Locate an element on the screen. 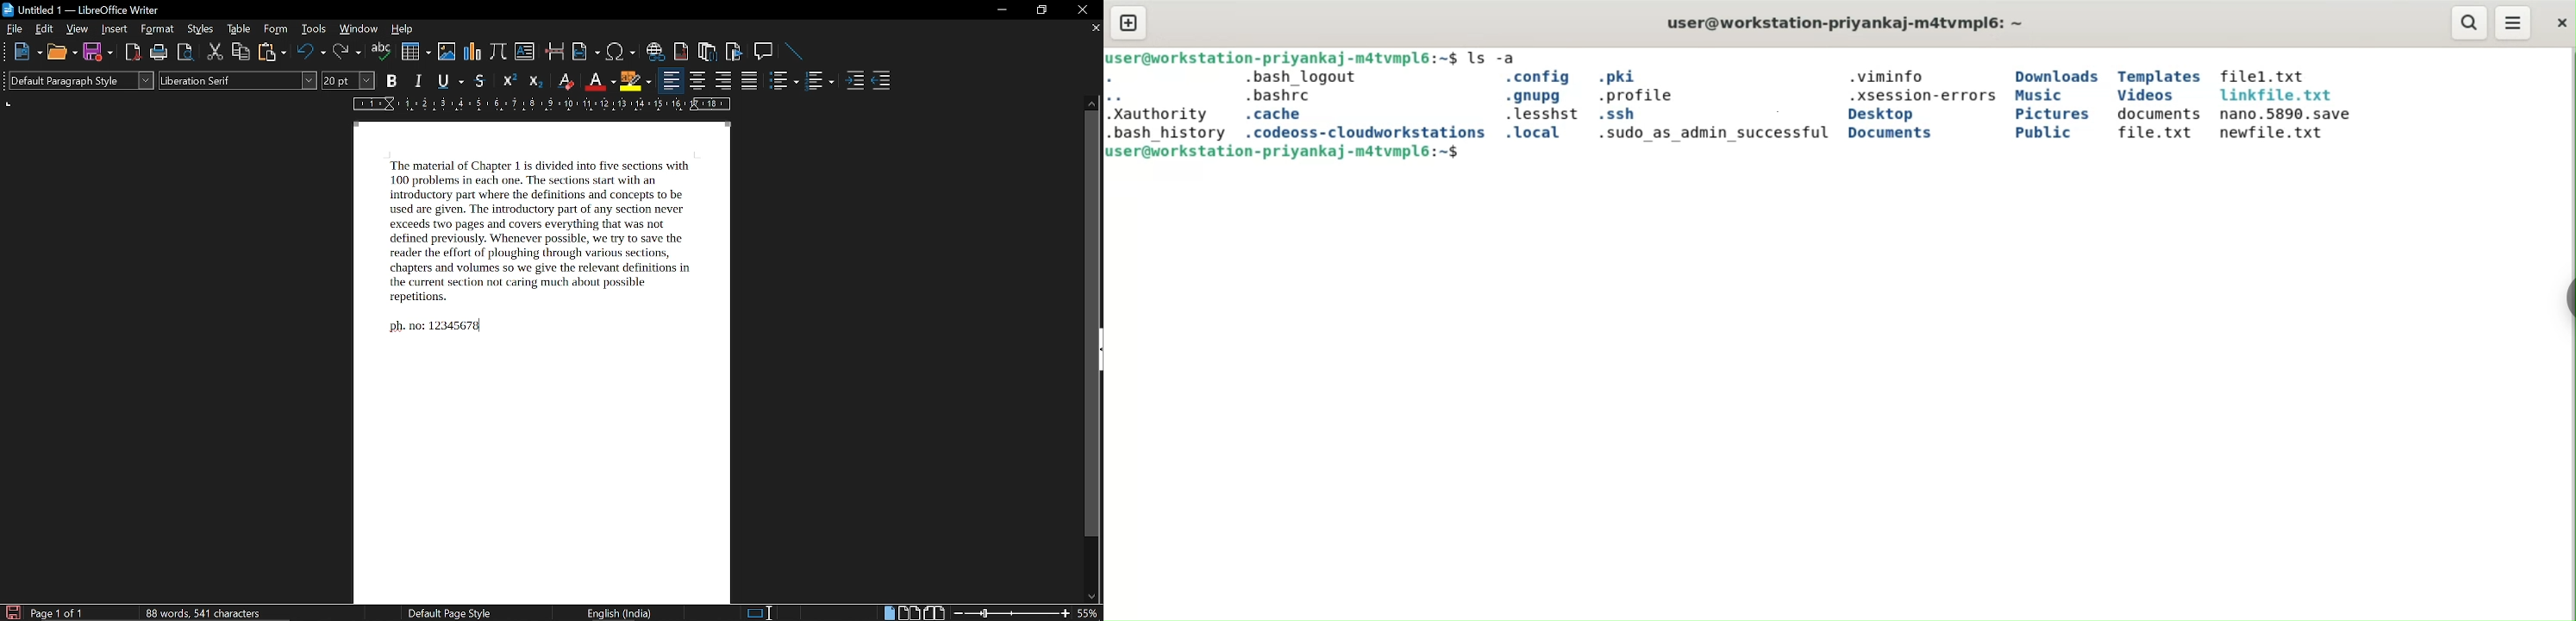 This screenshot has width=2576, height=644. export as pdf is located at coordinates (130, 53).